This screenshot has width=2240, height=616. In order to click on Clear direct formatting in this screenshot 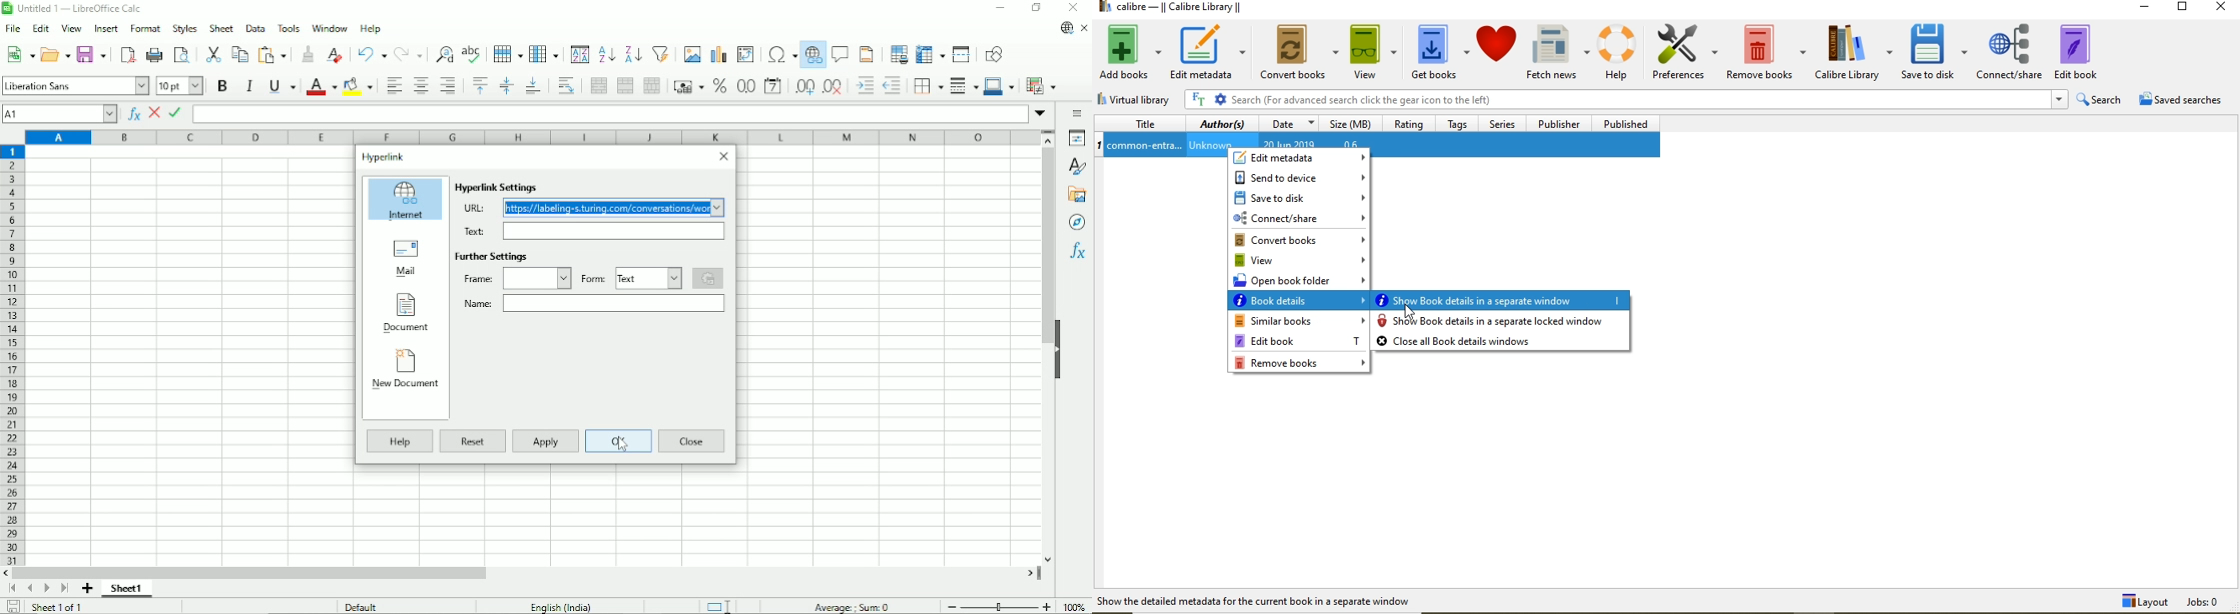, I will do `click(334, 55)`.